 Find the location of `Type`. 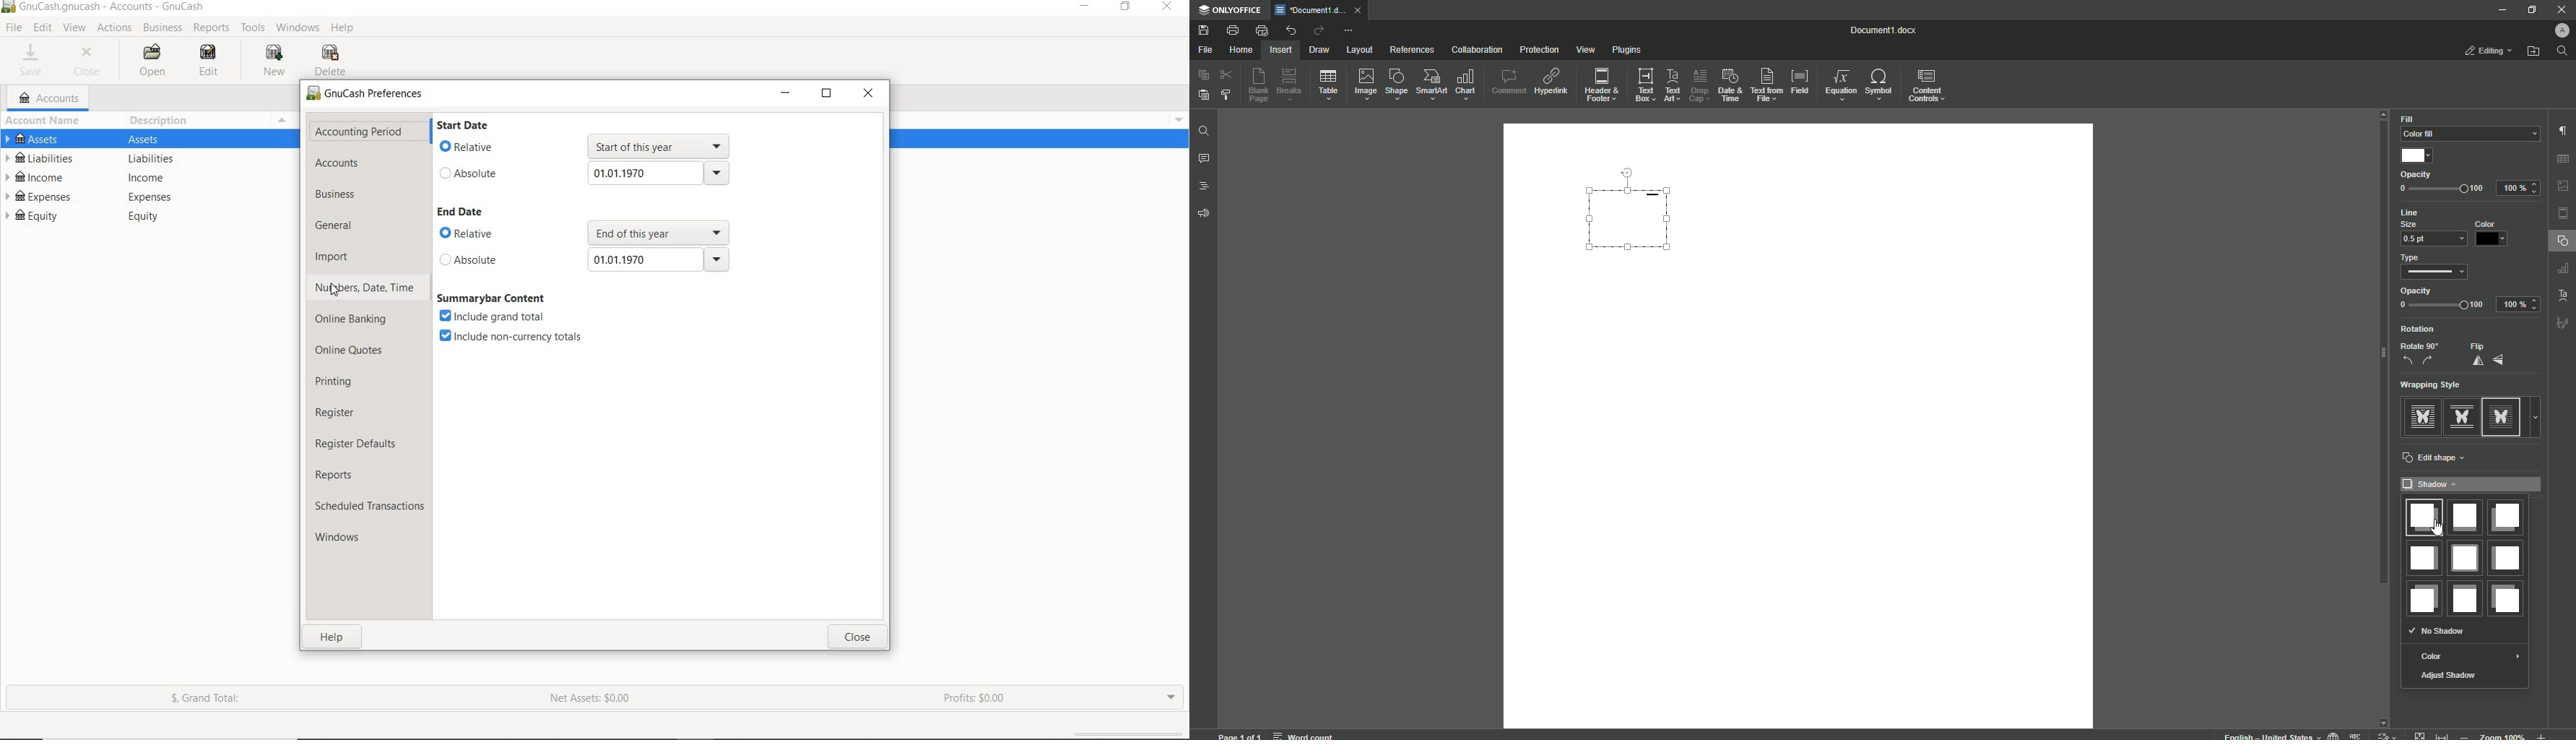

Type is located at coordinates (2416, 257).